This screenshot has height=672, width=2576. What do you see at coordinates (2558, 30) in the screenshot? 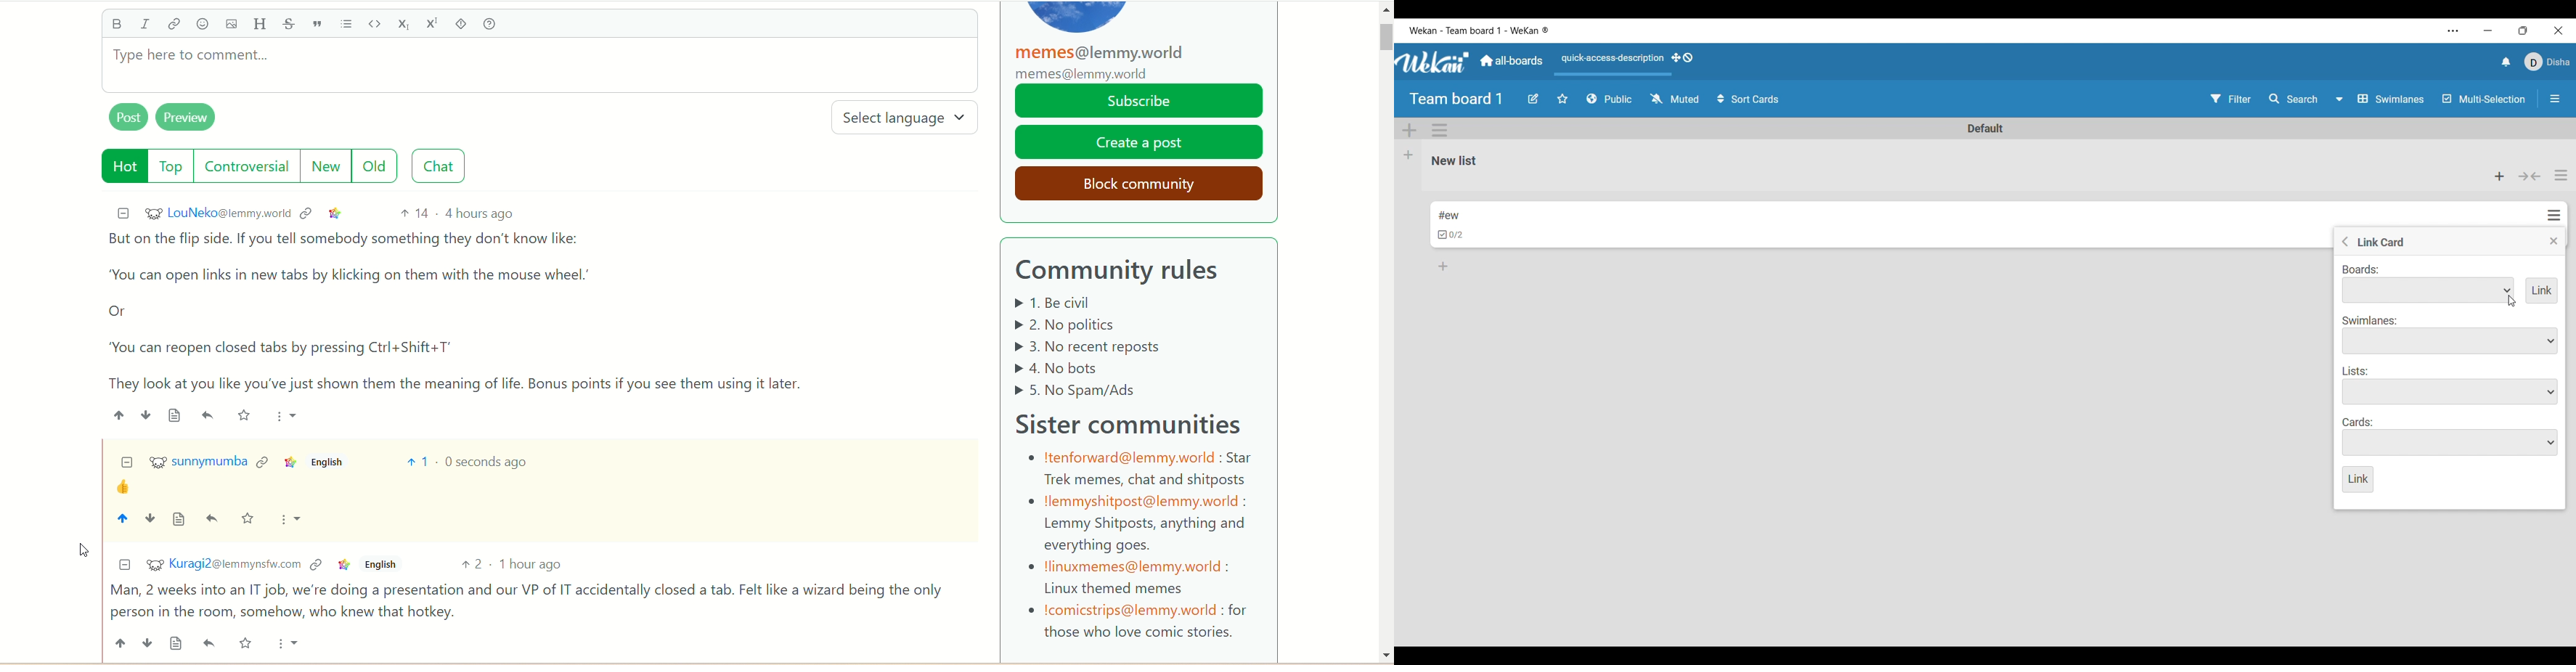
I see `Close interface` at bounding box center [2558, 30].